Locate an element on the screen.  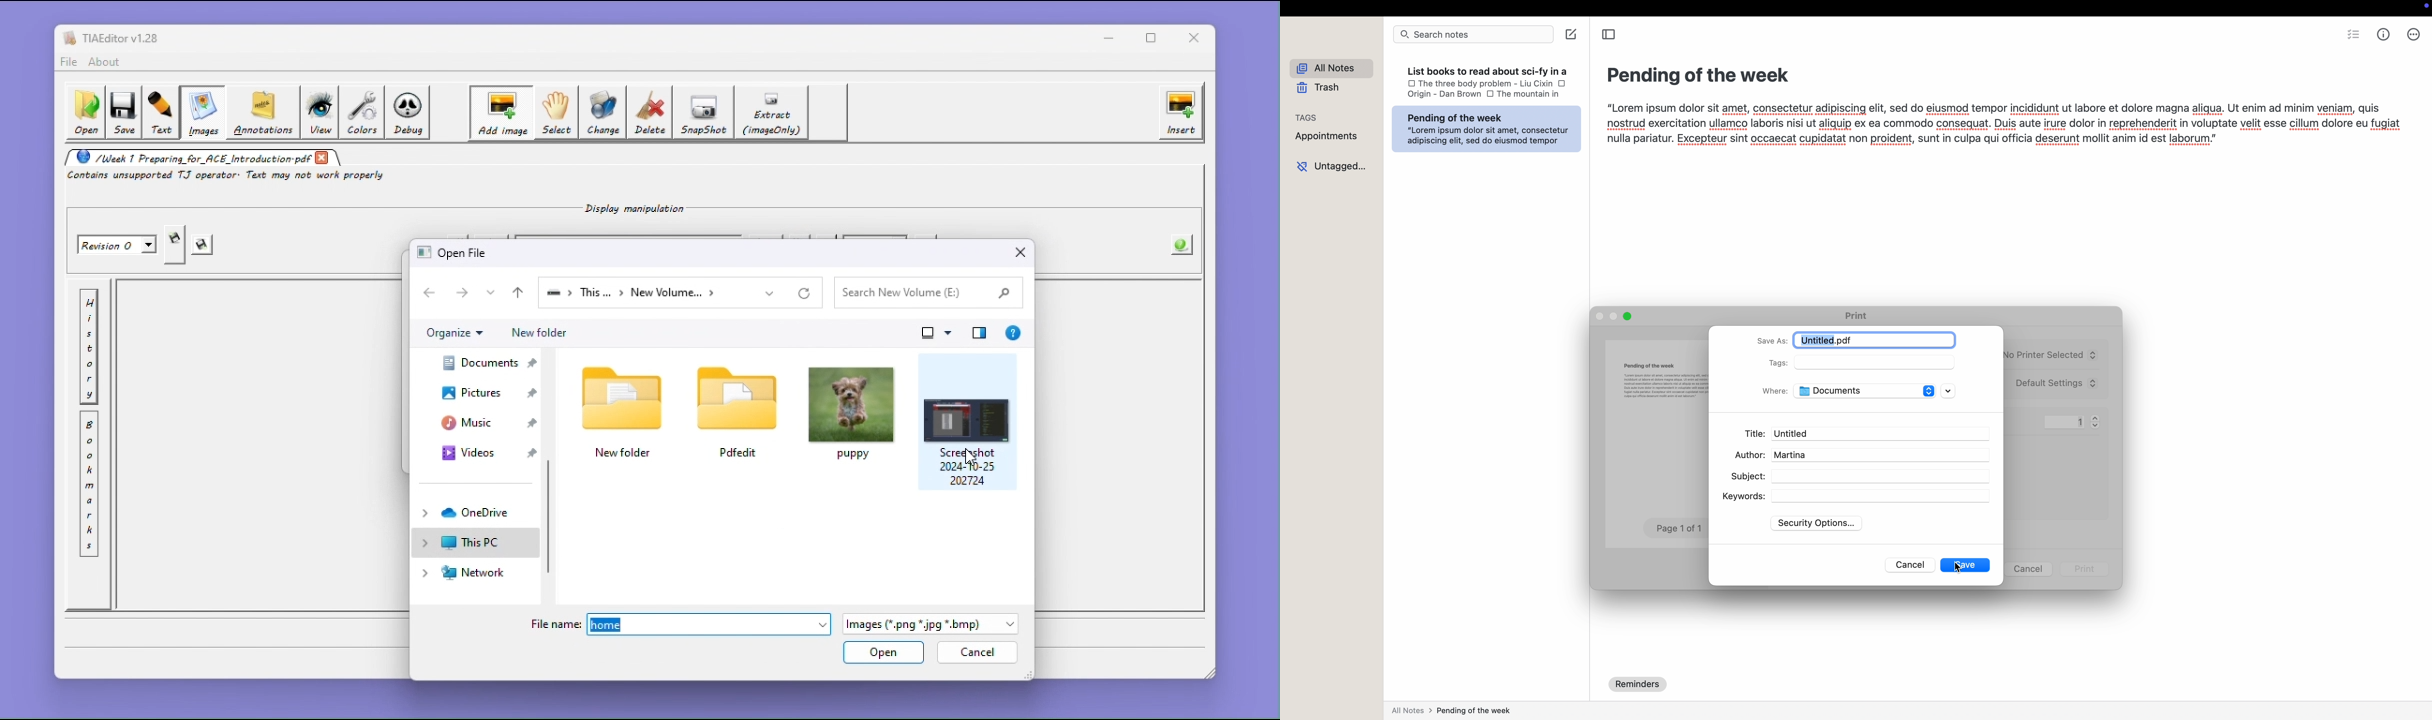
List books to read about sci-fv in a is located at coordinates (1486, 69).